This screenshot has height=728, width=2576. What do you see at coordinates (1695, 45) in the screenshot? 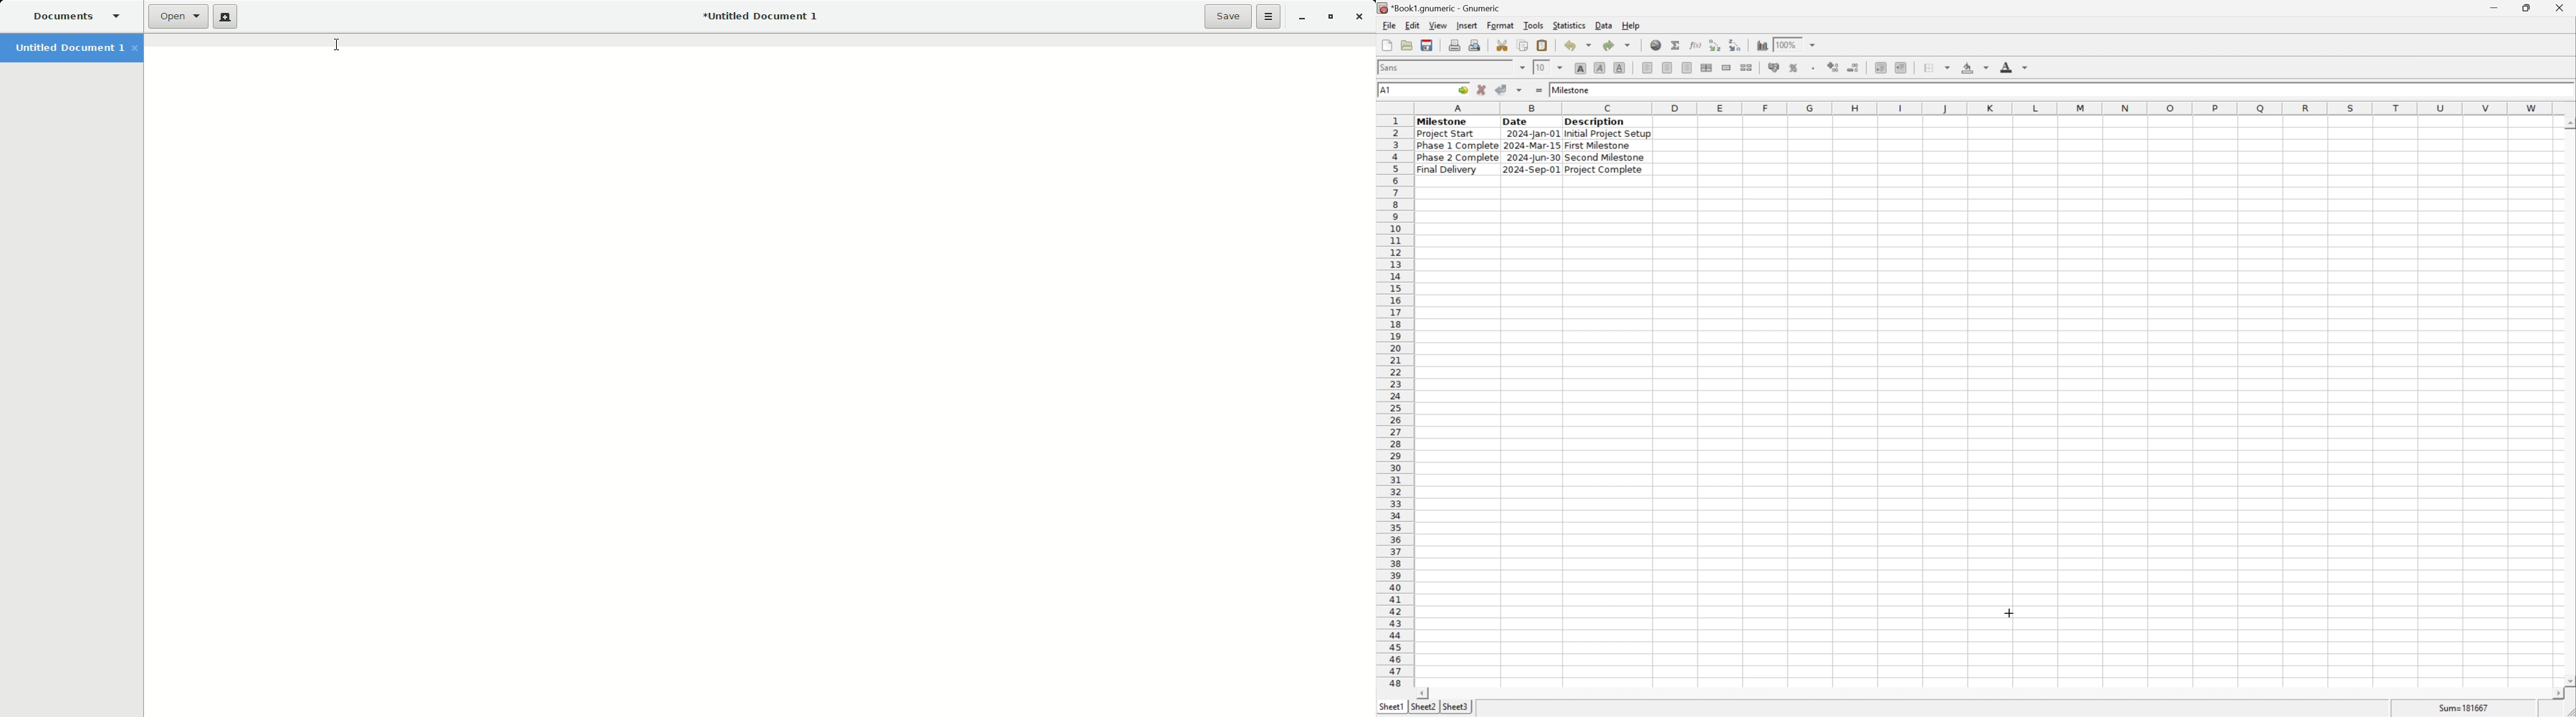
I see `edit function in current cell` at bounding box center [1695, 45].